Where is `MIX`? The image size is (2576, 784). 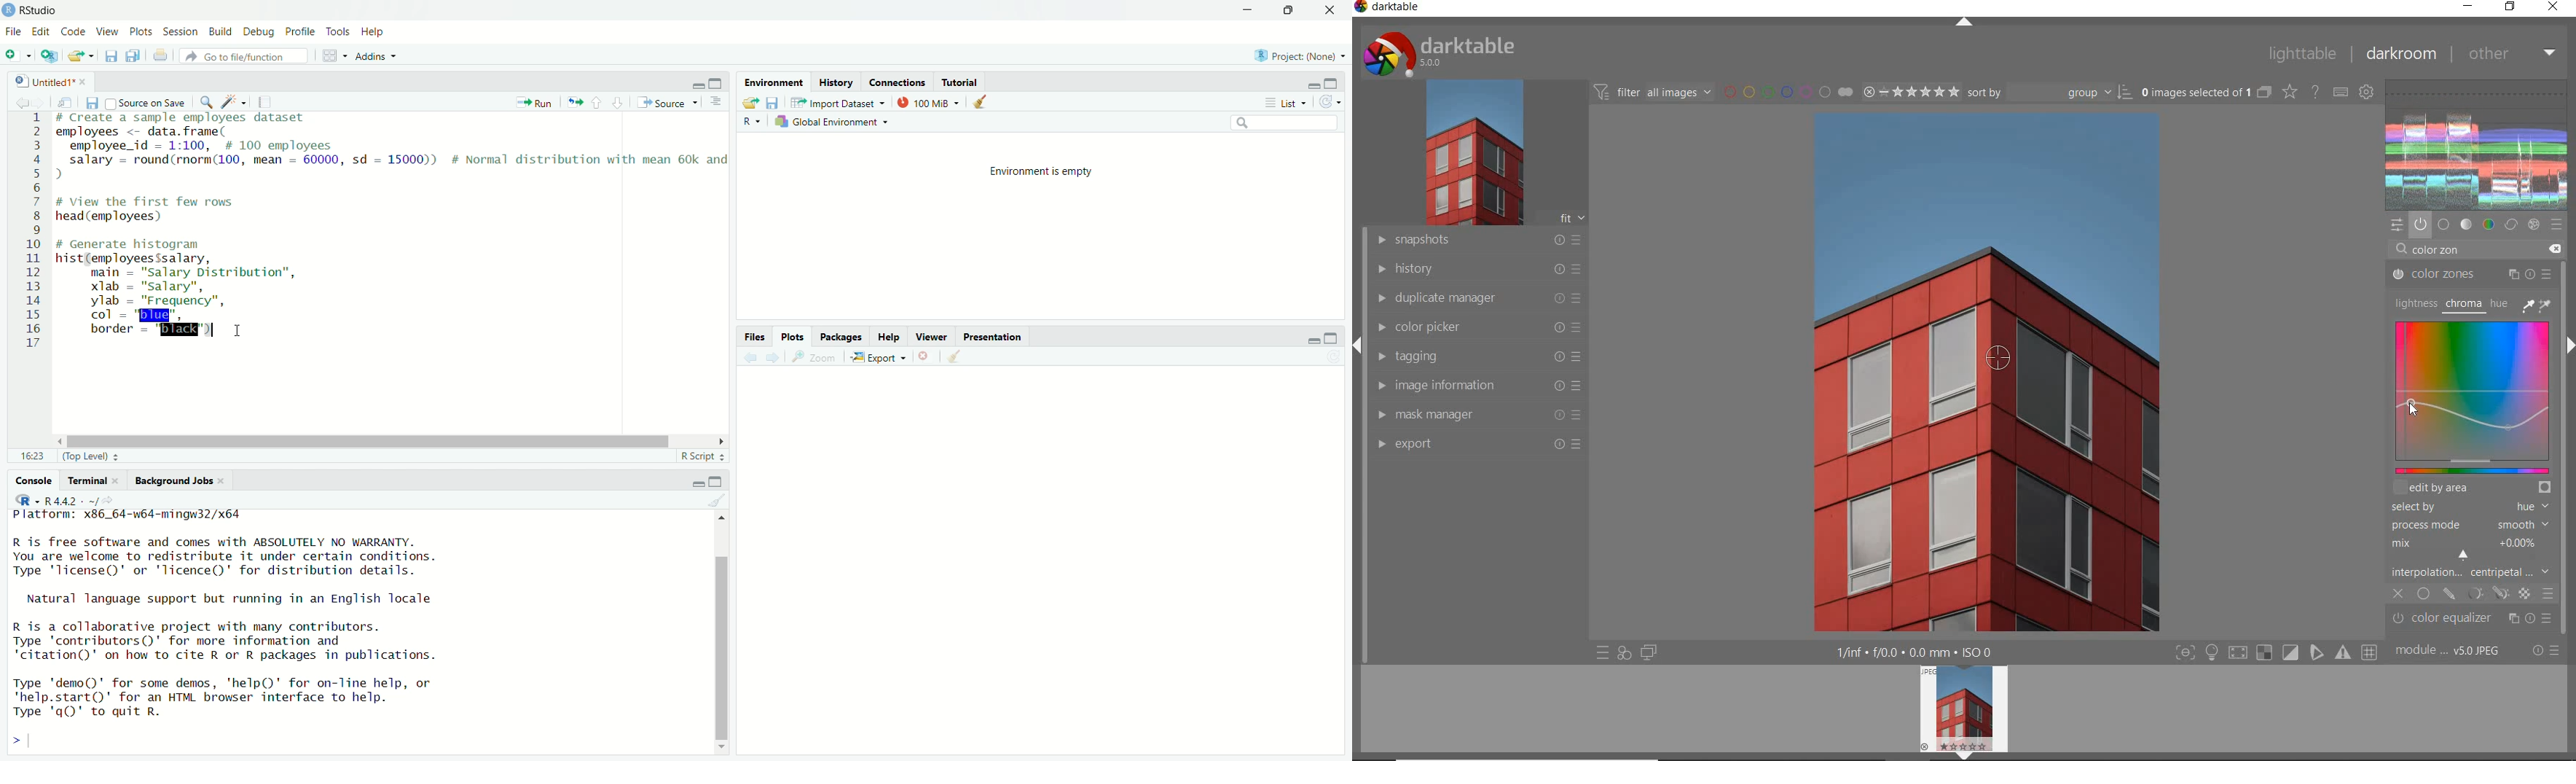 MIX is located at coordinates (2467, 546).